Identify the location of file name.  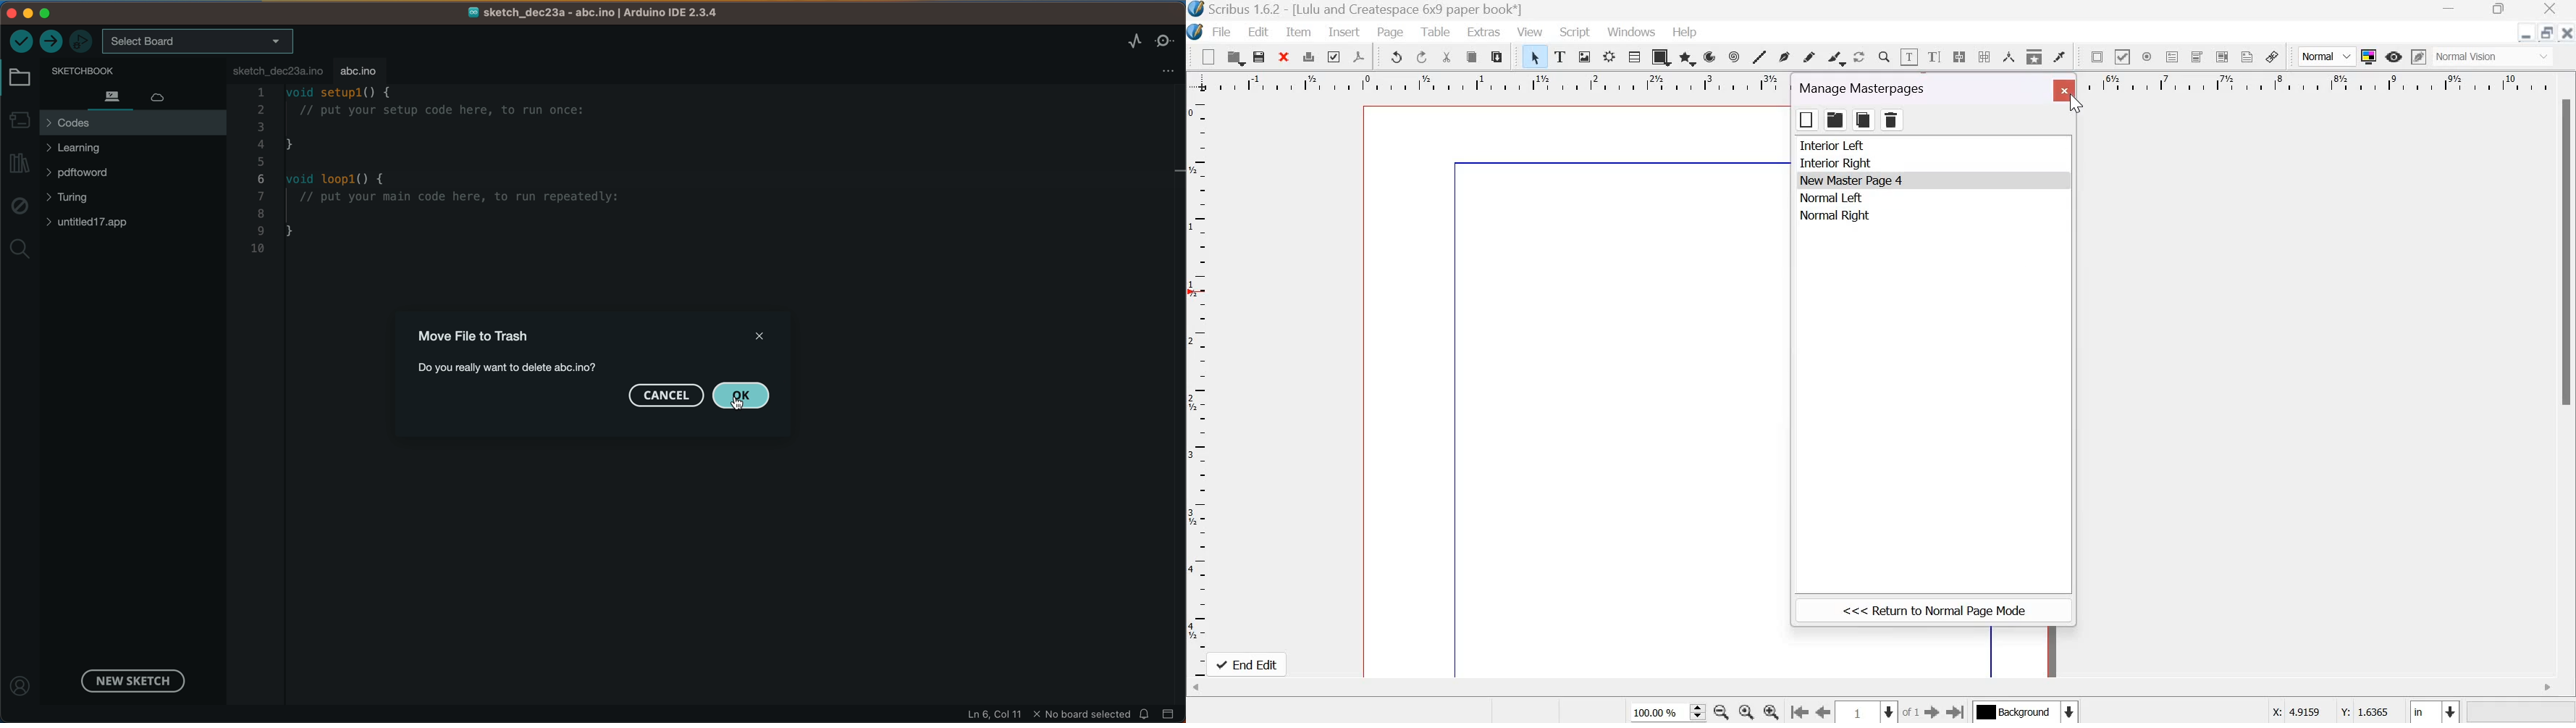
(568, 365).